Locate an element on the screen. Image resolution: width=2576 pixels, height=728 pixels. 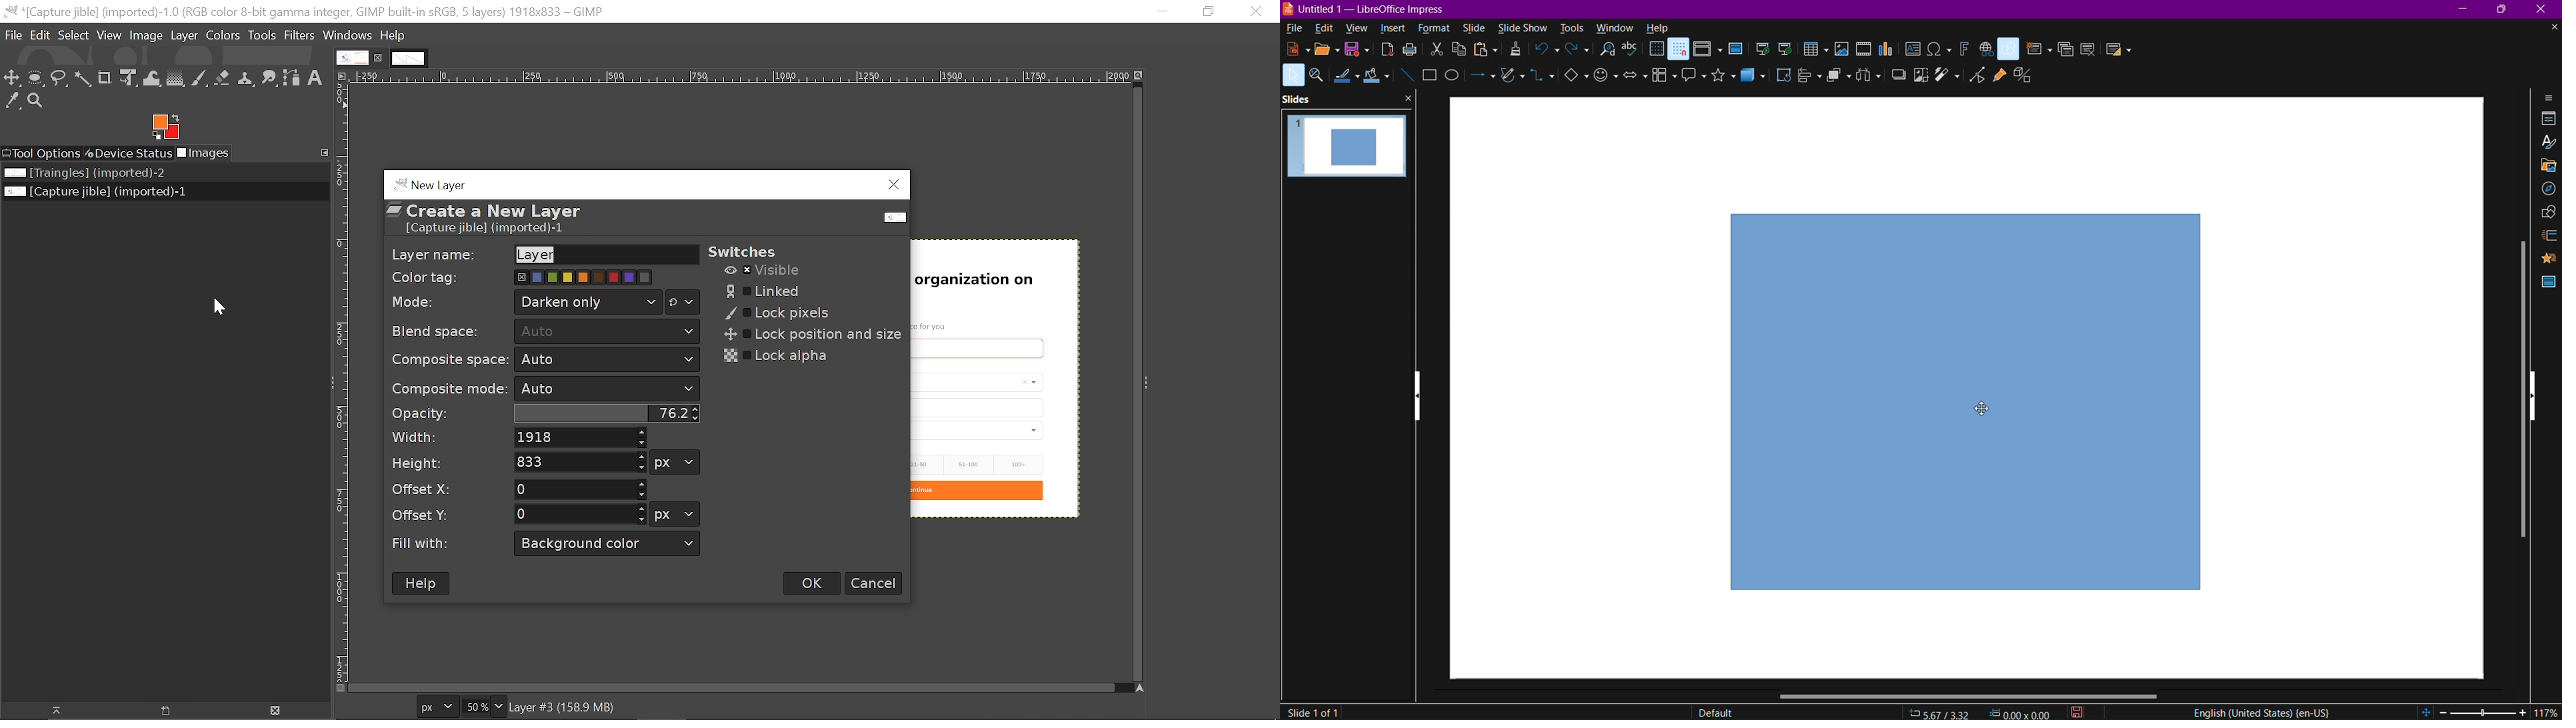
Basic Shapes is located at coordinates (2011, 49).